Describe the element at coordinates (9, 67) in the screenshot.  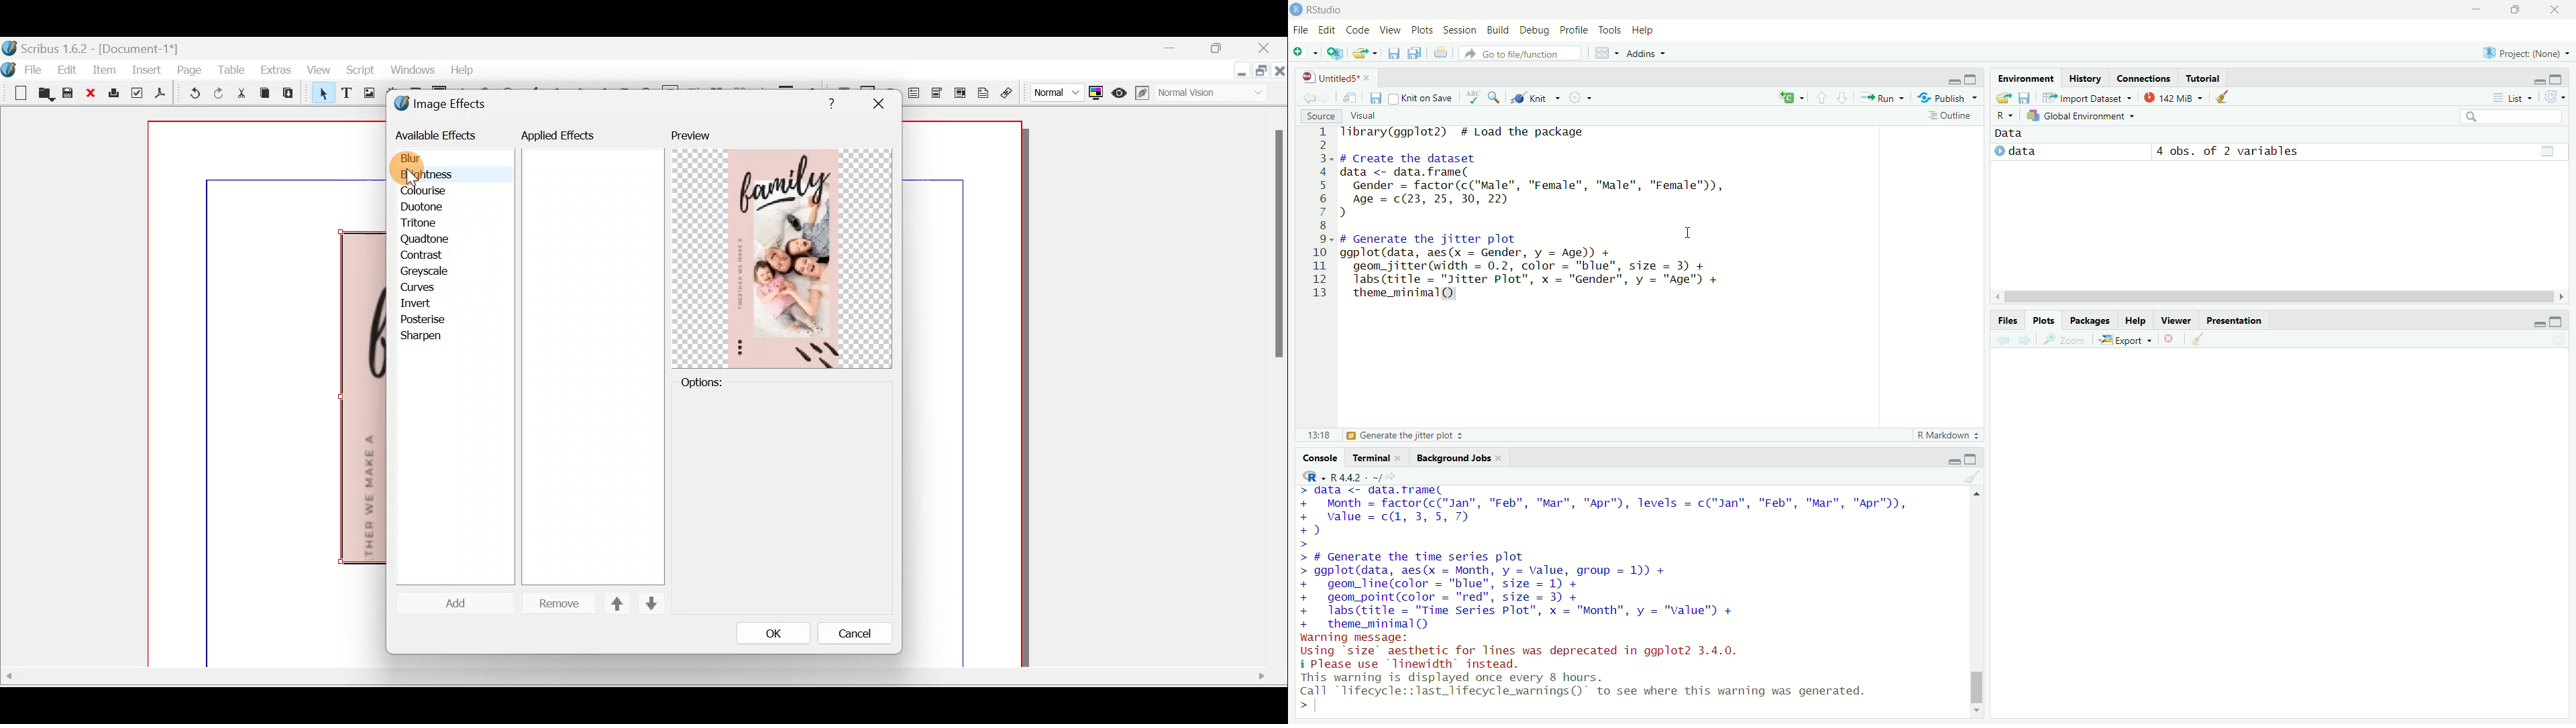
I see `Logo` at that location.